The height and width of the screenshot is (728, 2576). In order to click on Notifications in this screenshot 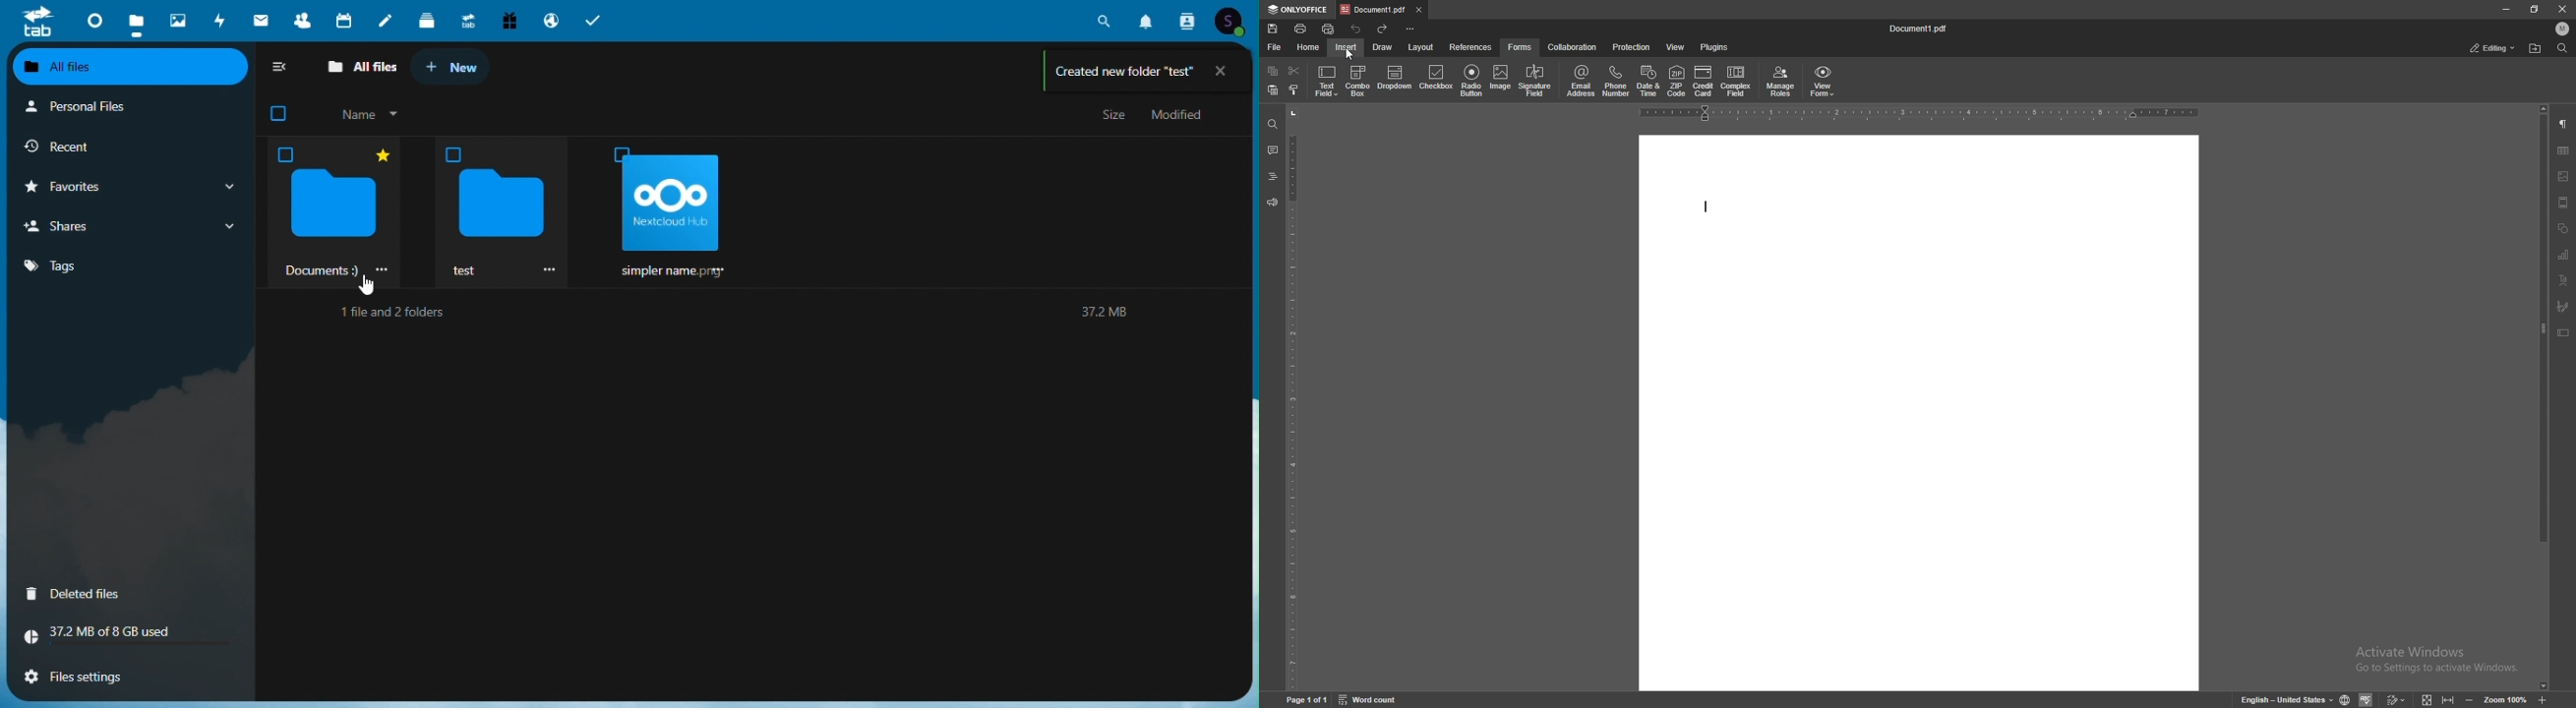, I will do `click(1148, 21)`.